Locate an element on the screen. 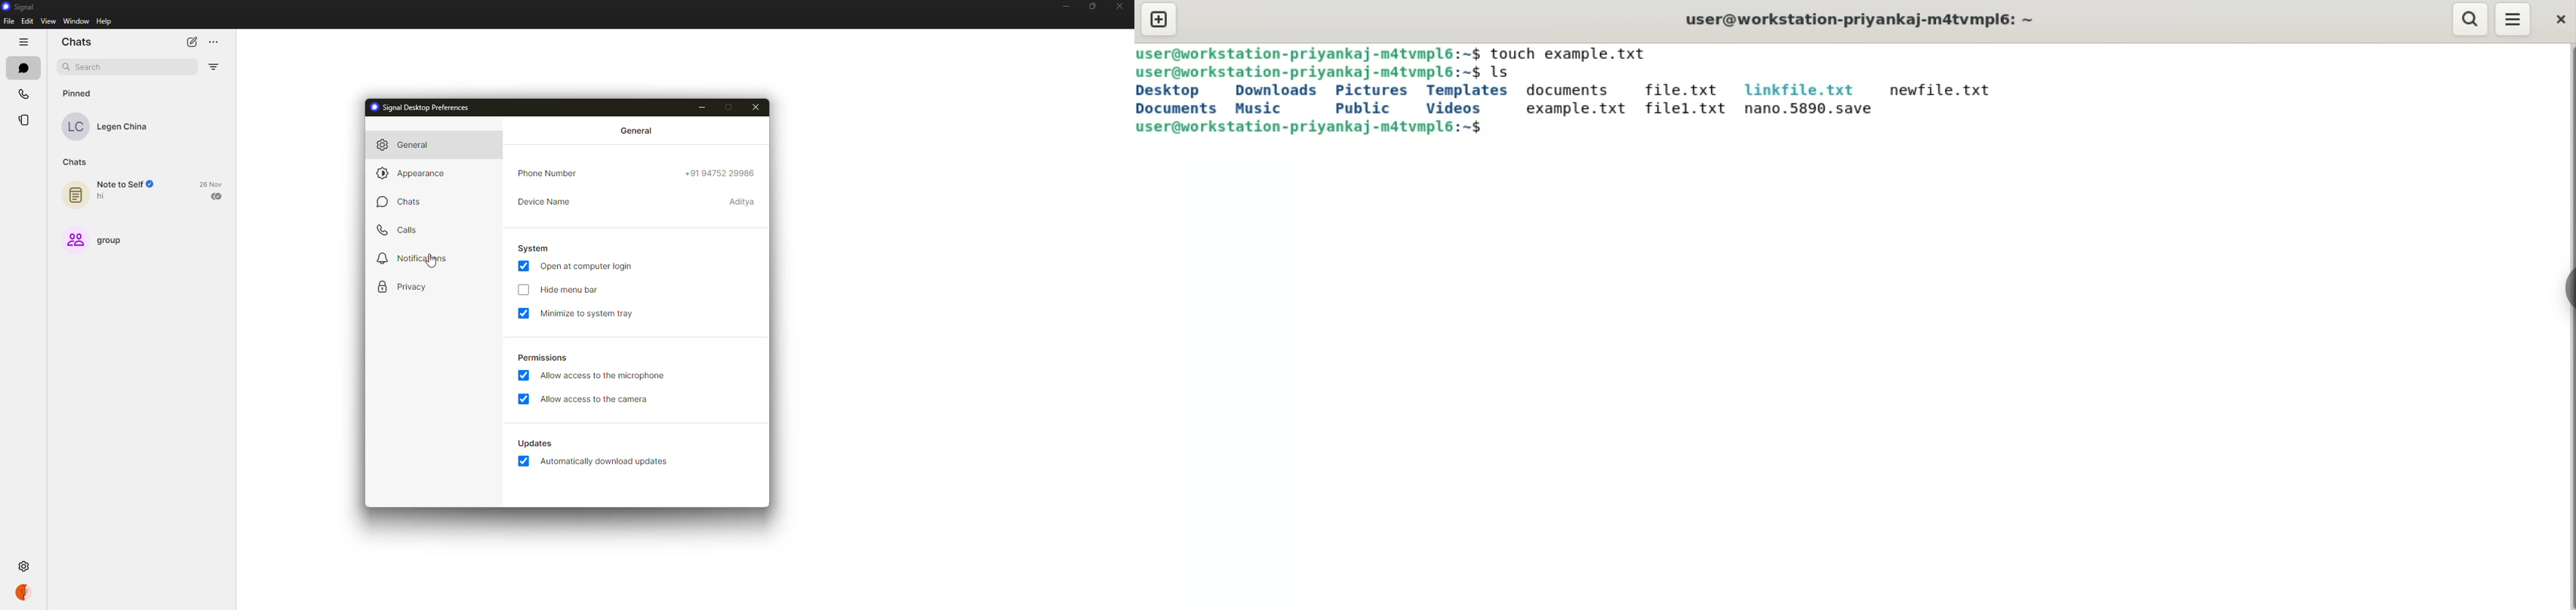 The width and height of the screenshot is (2576, 616). note to self is located at coordinates (114, 192).